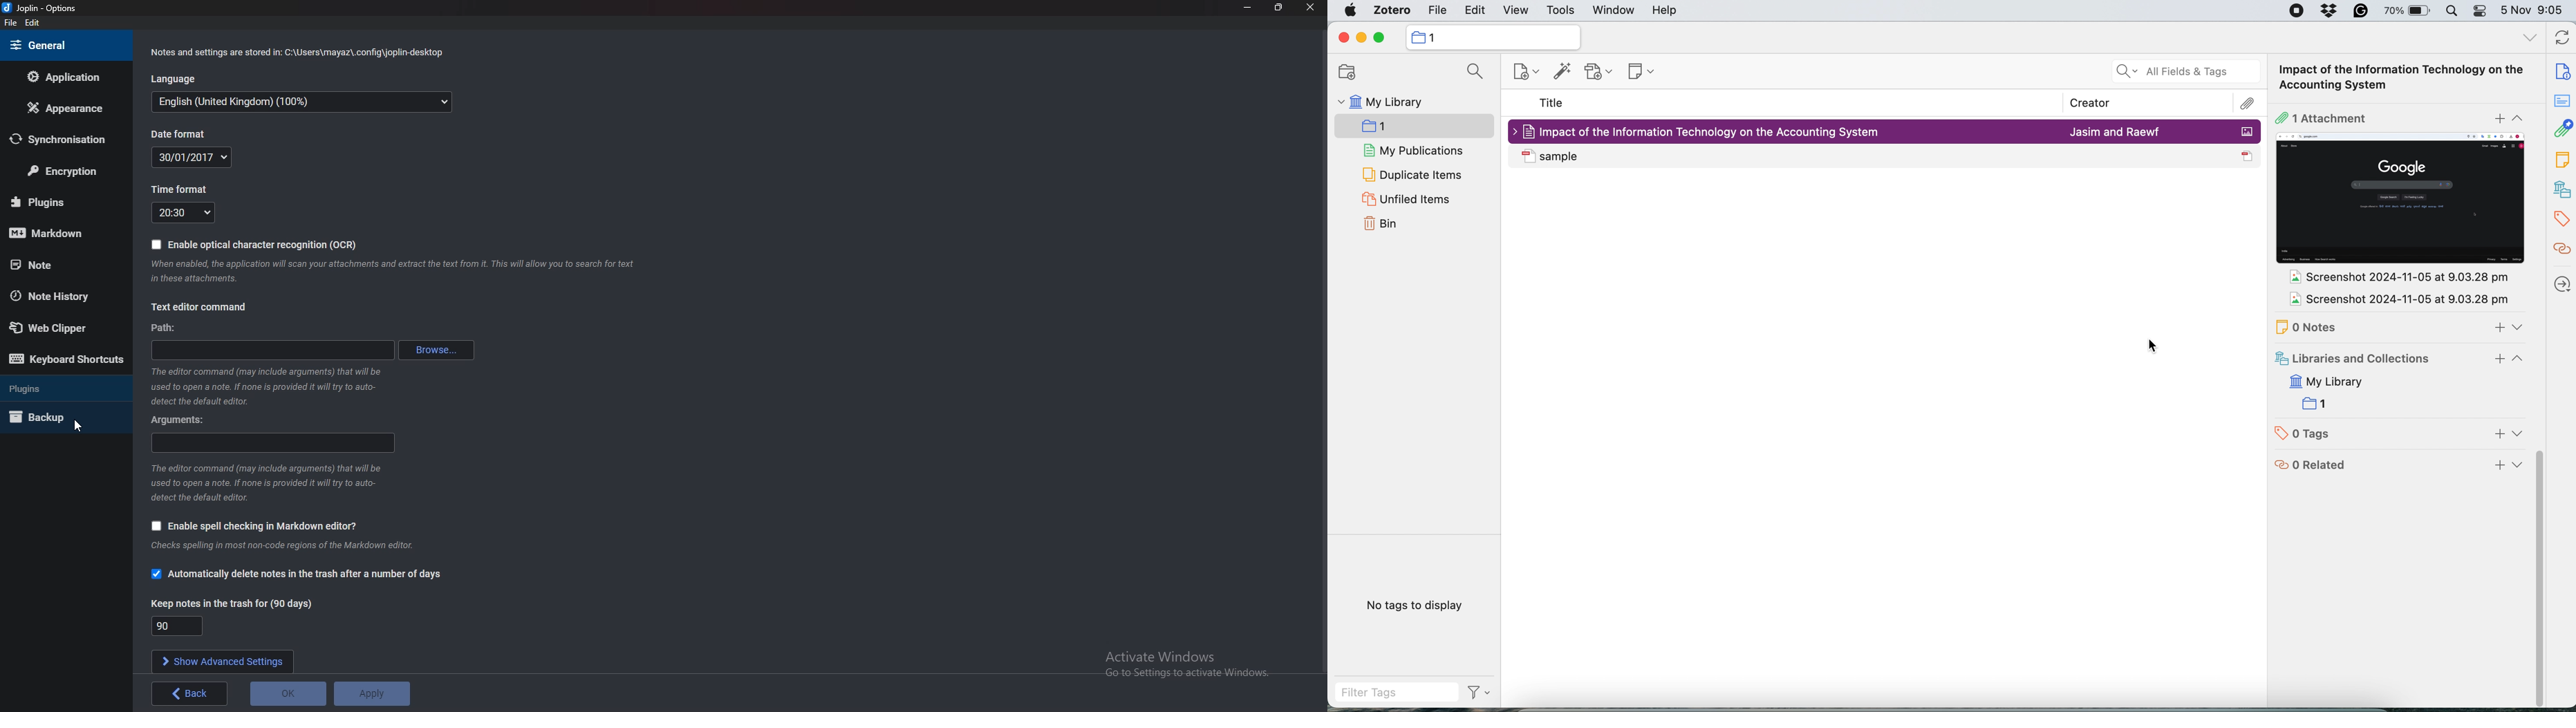 This screenshot has width=2576, height=728. What do you see at coordinates (2346, 379) in the screenshot?
I see `my library` at bounding box center [2346, 379].